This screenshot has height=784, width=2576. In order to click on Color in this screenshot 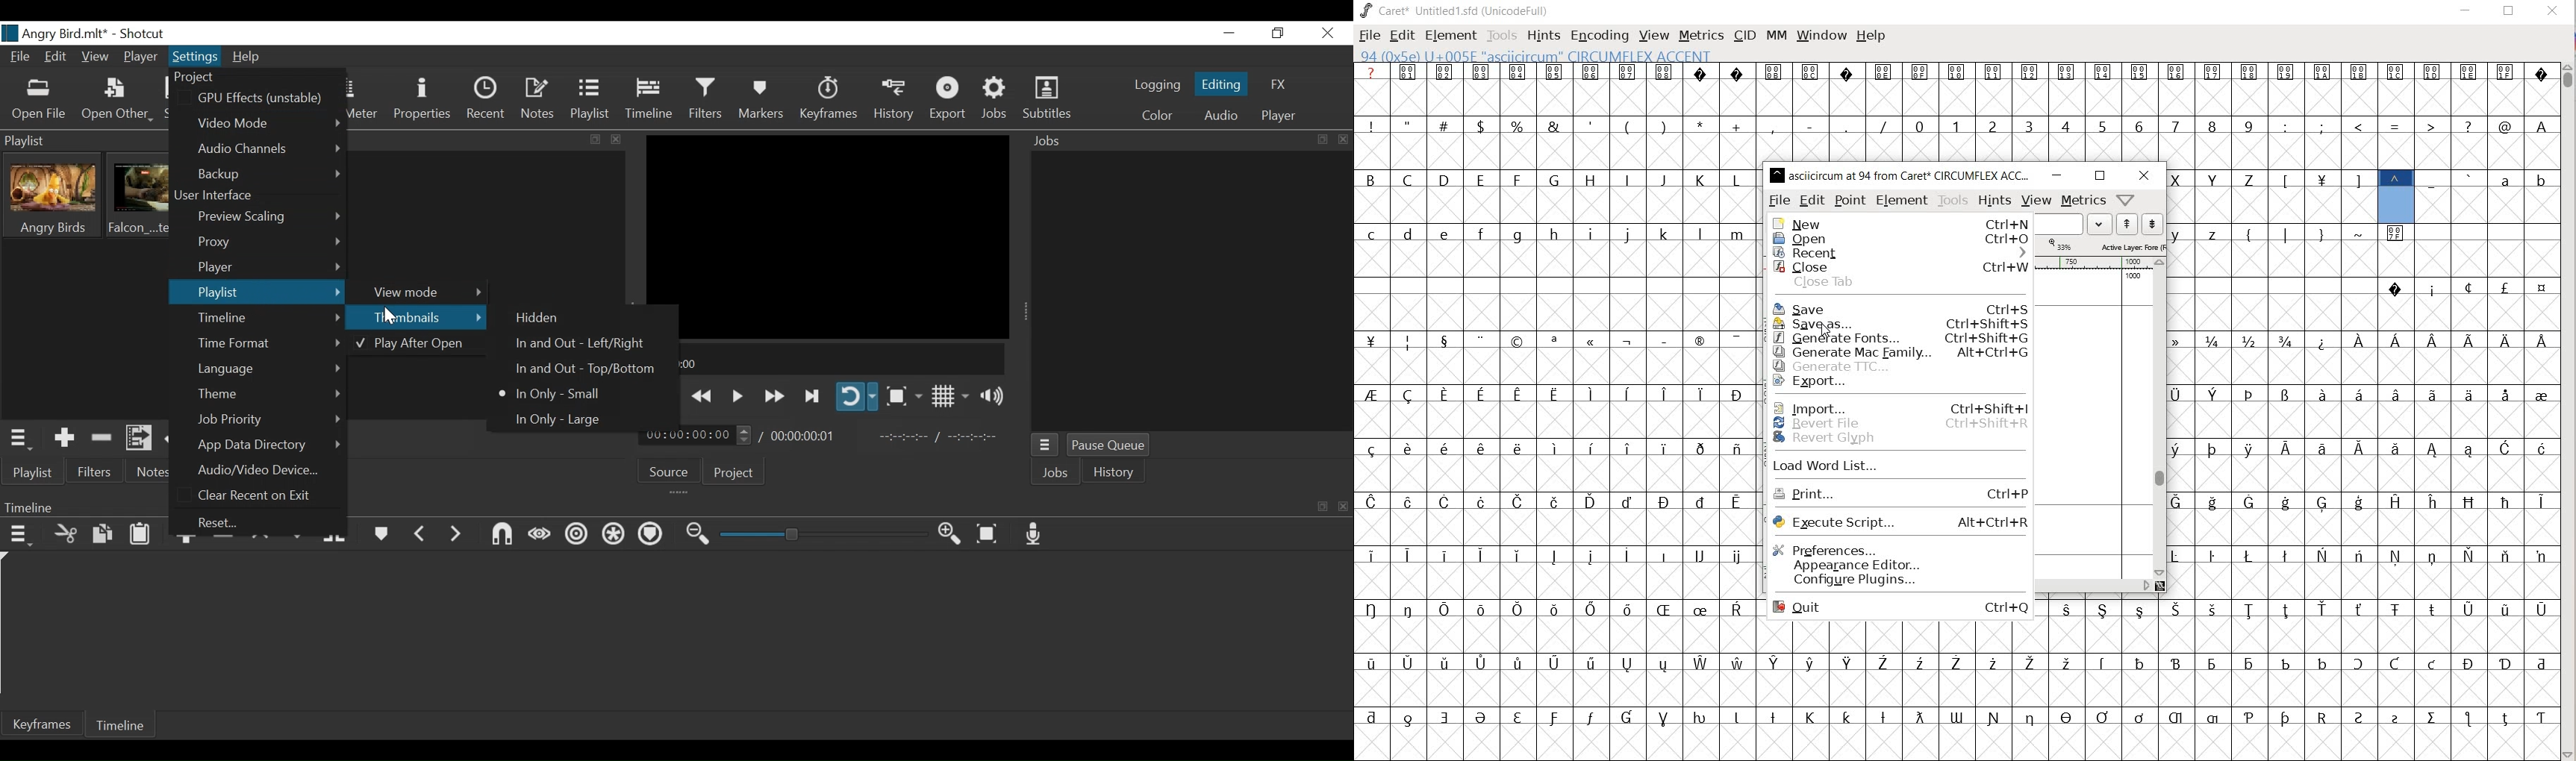, I will do `click(1158, 116)`.